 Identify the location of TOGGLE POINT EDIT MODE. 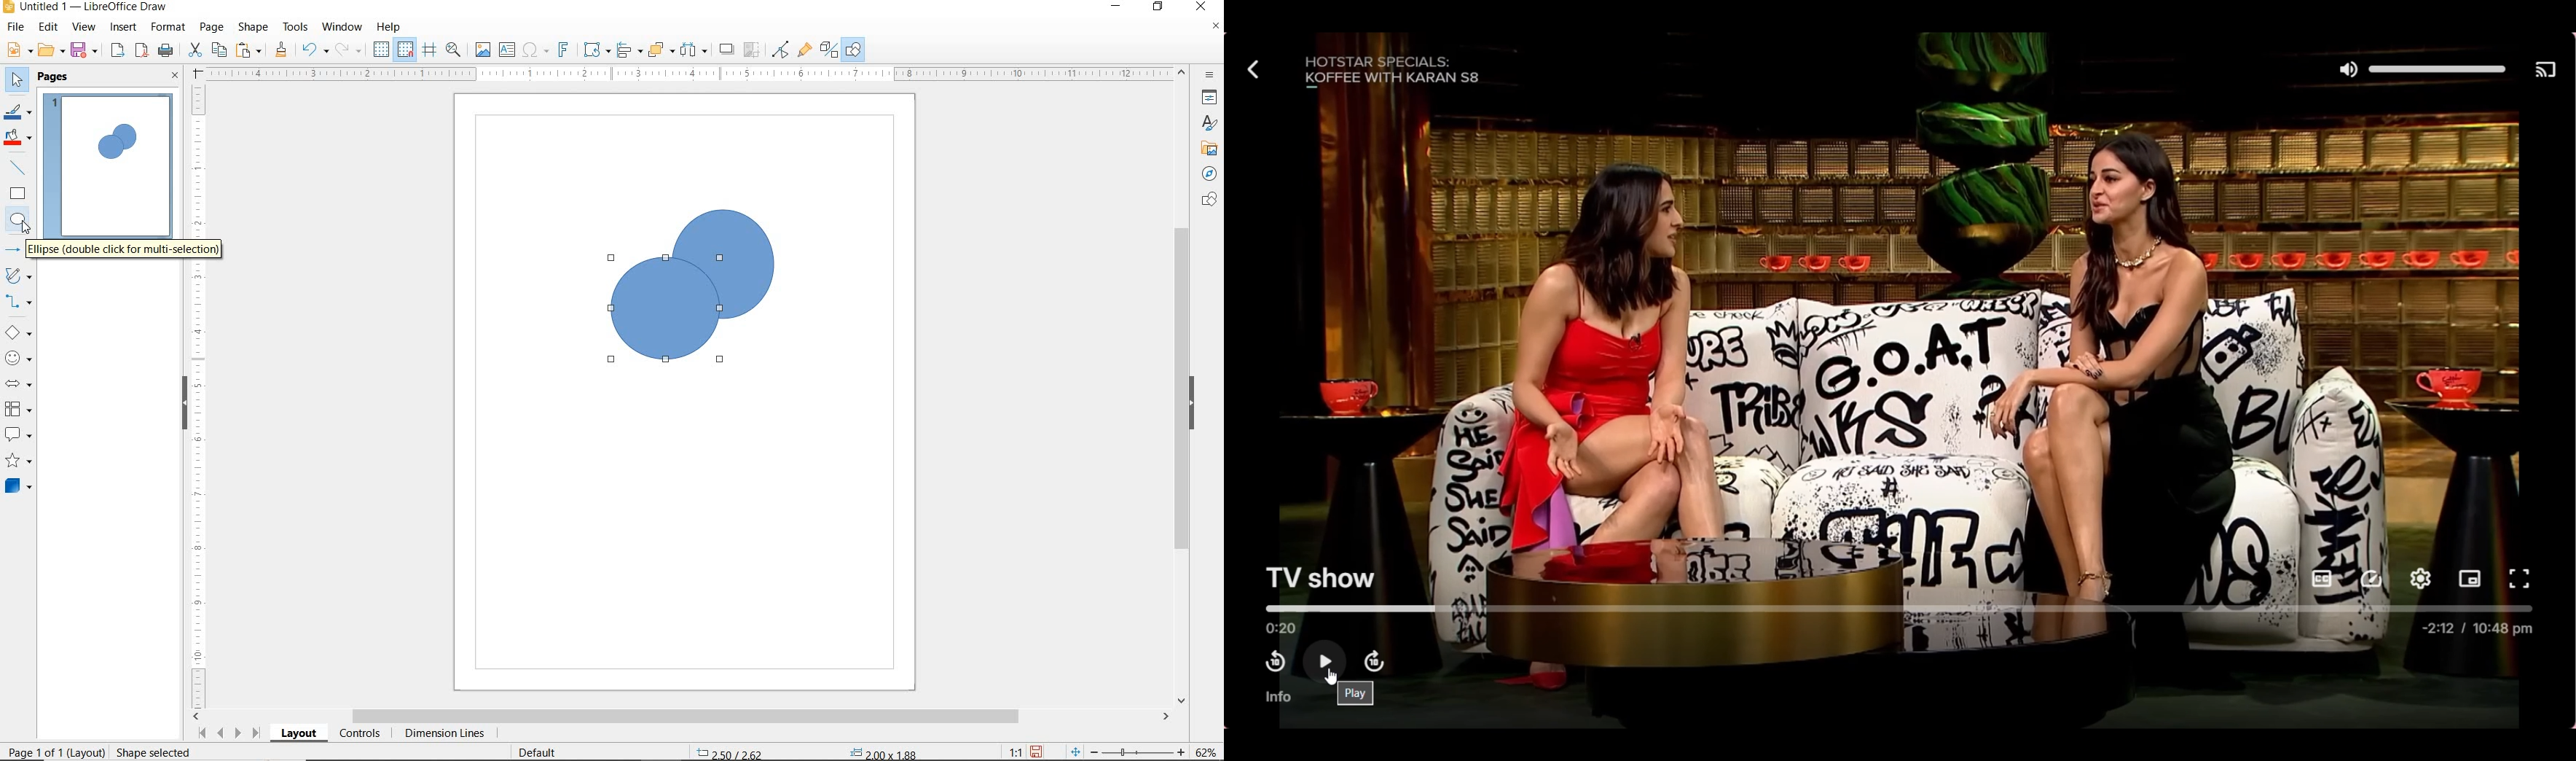
(781, 50).